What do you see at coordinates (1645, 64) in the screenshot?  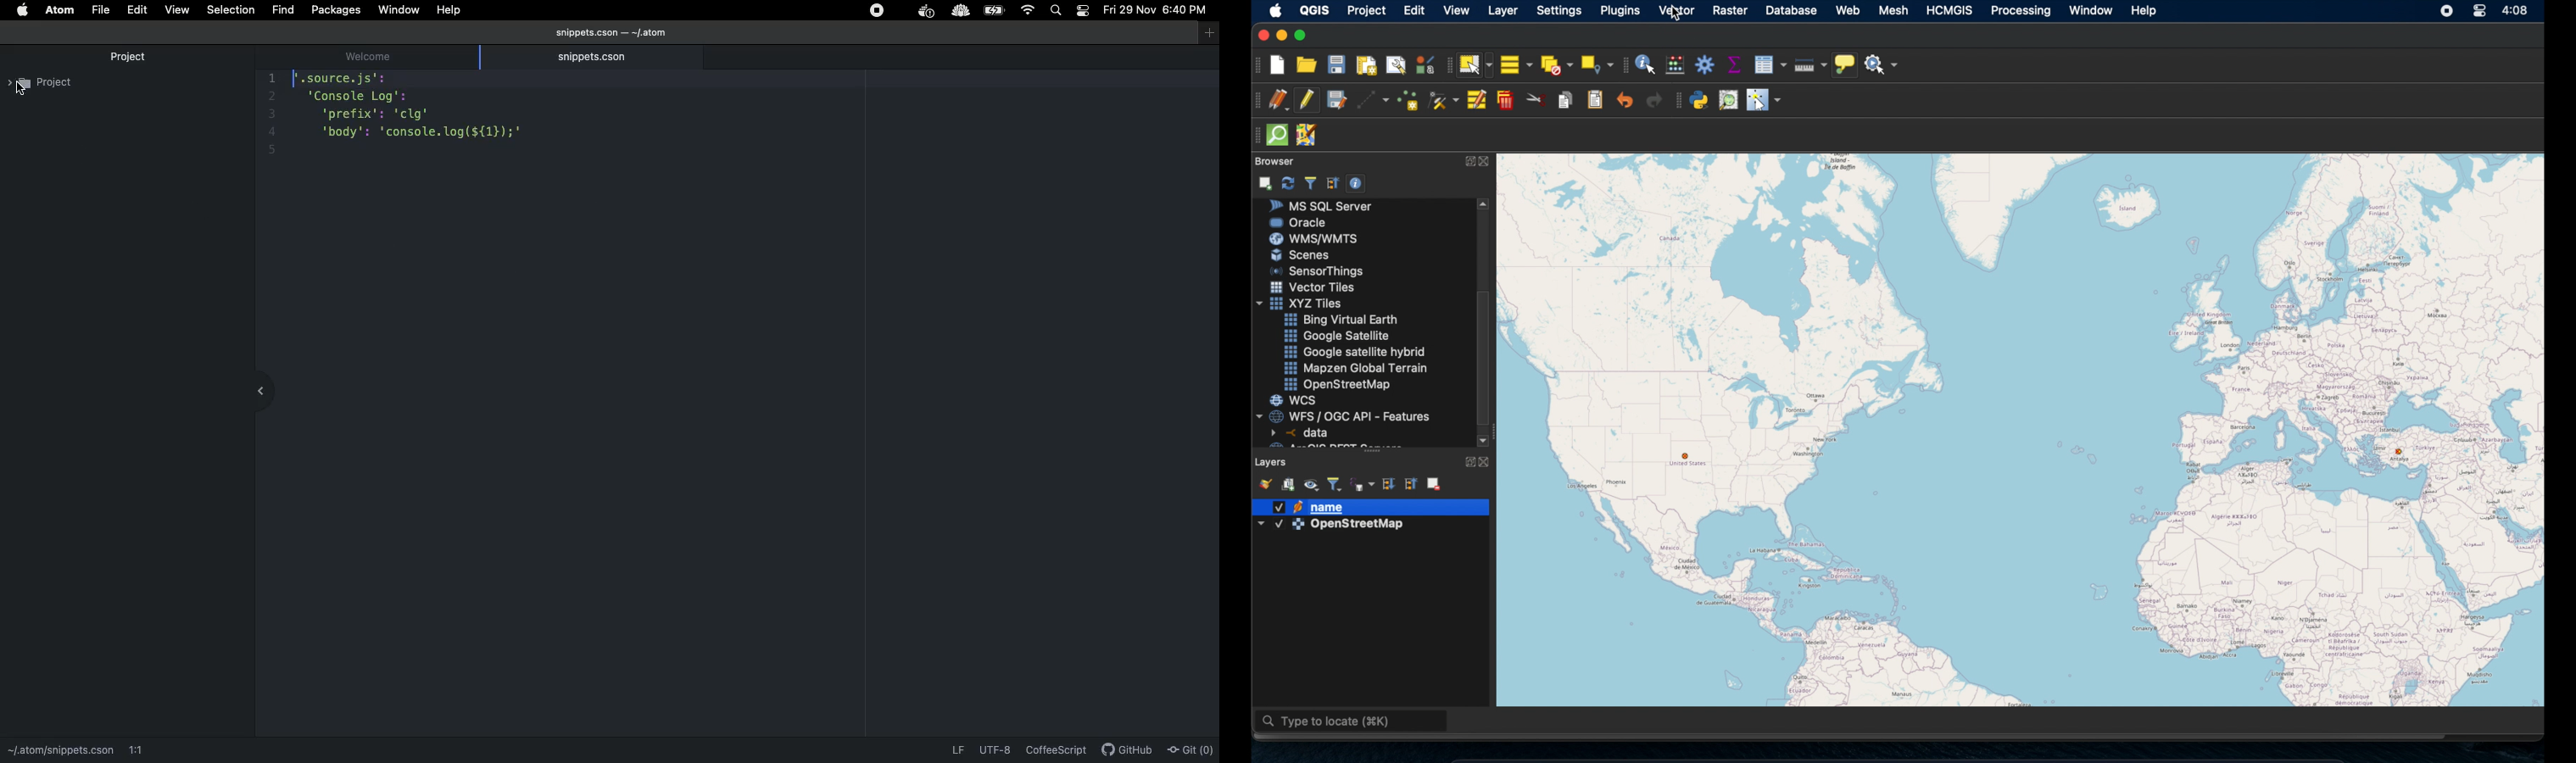 I see `identify features` at bounding box center [1645, 64].